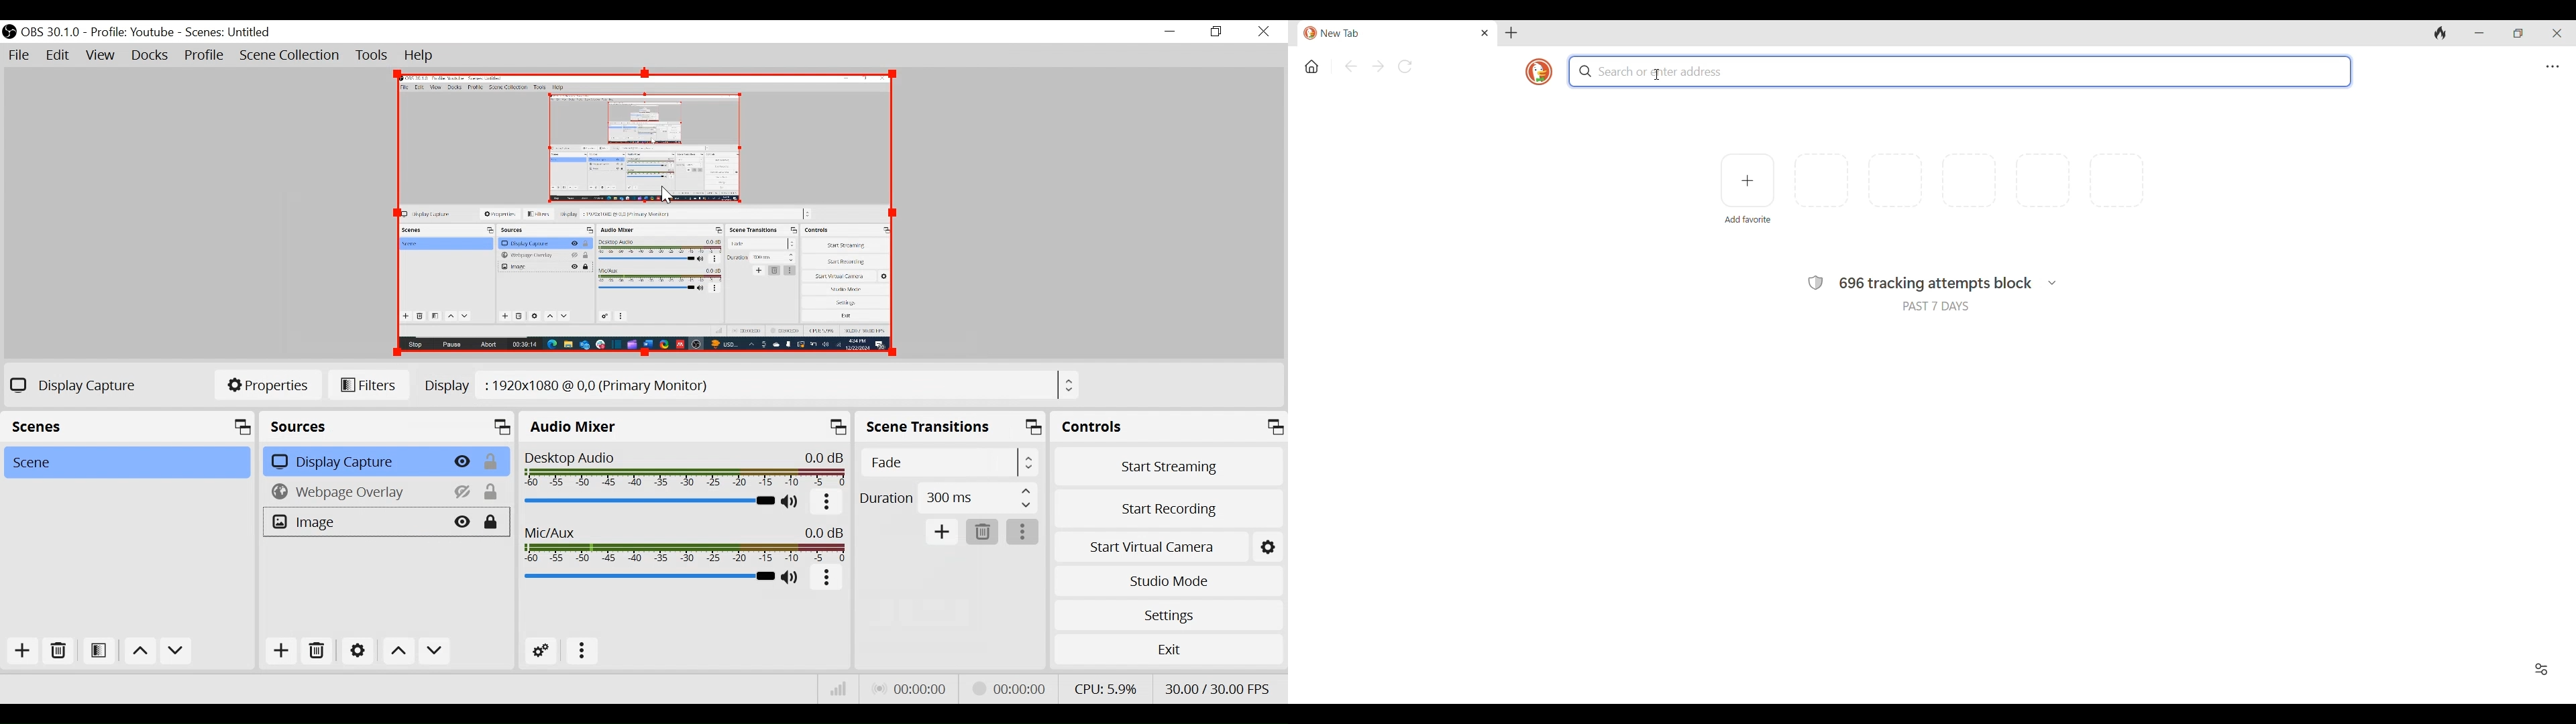 The width and height of the screenshot is (2576, 728). What do you see at coordinates (229, 33) in the screenshot?
I see `Scenes` at bounding box center [229, 33].